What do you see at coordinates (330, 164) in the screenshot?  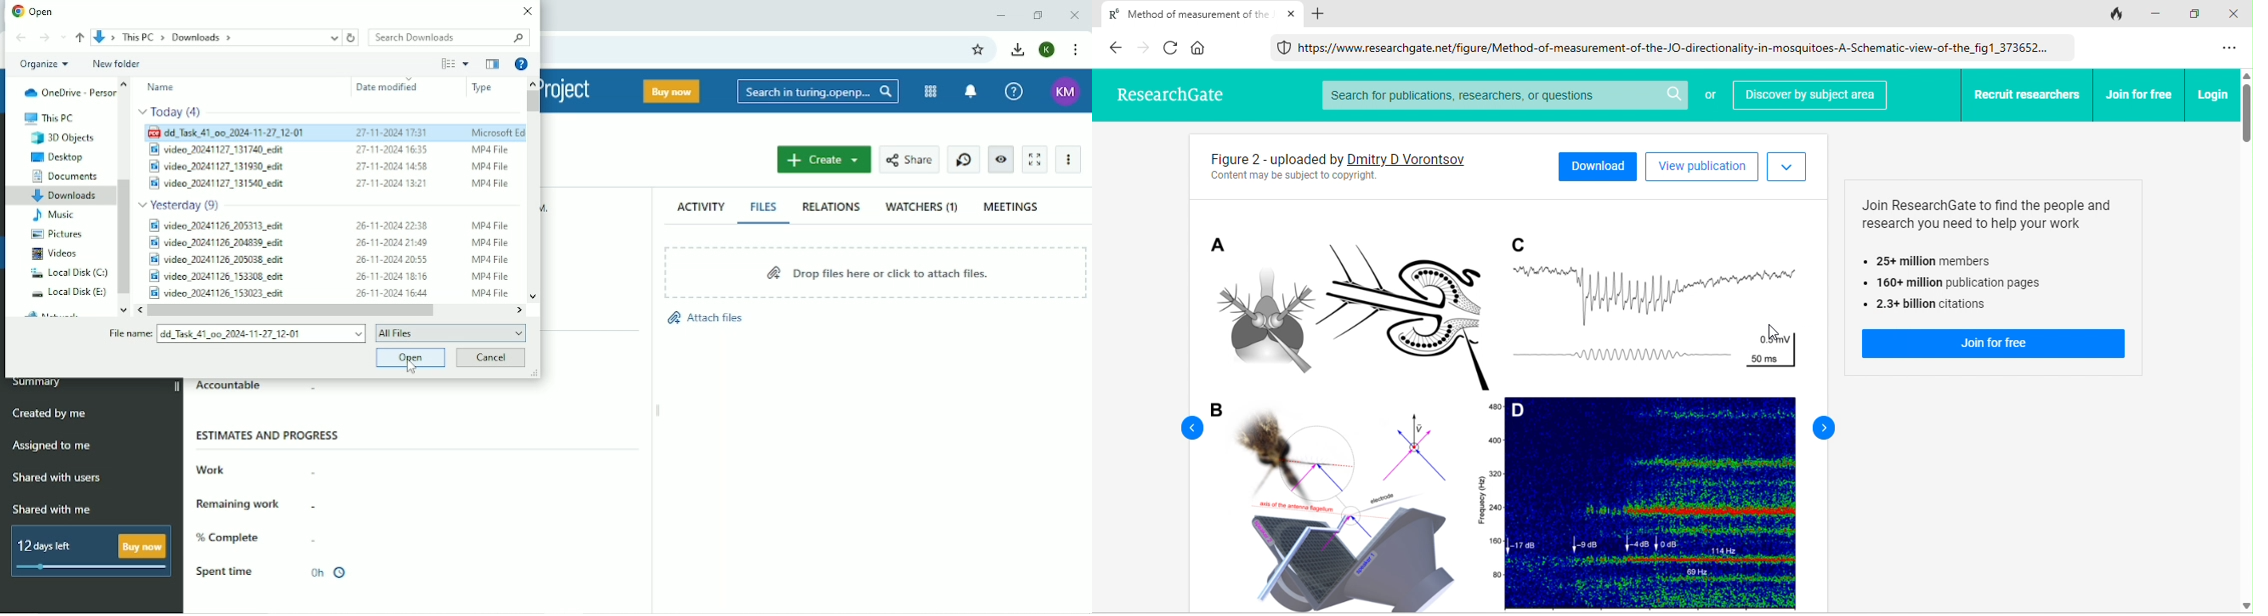 I see `video file` at bounding box center [330, 164].